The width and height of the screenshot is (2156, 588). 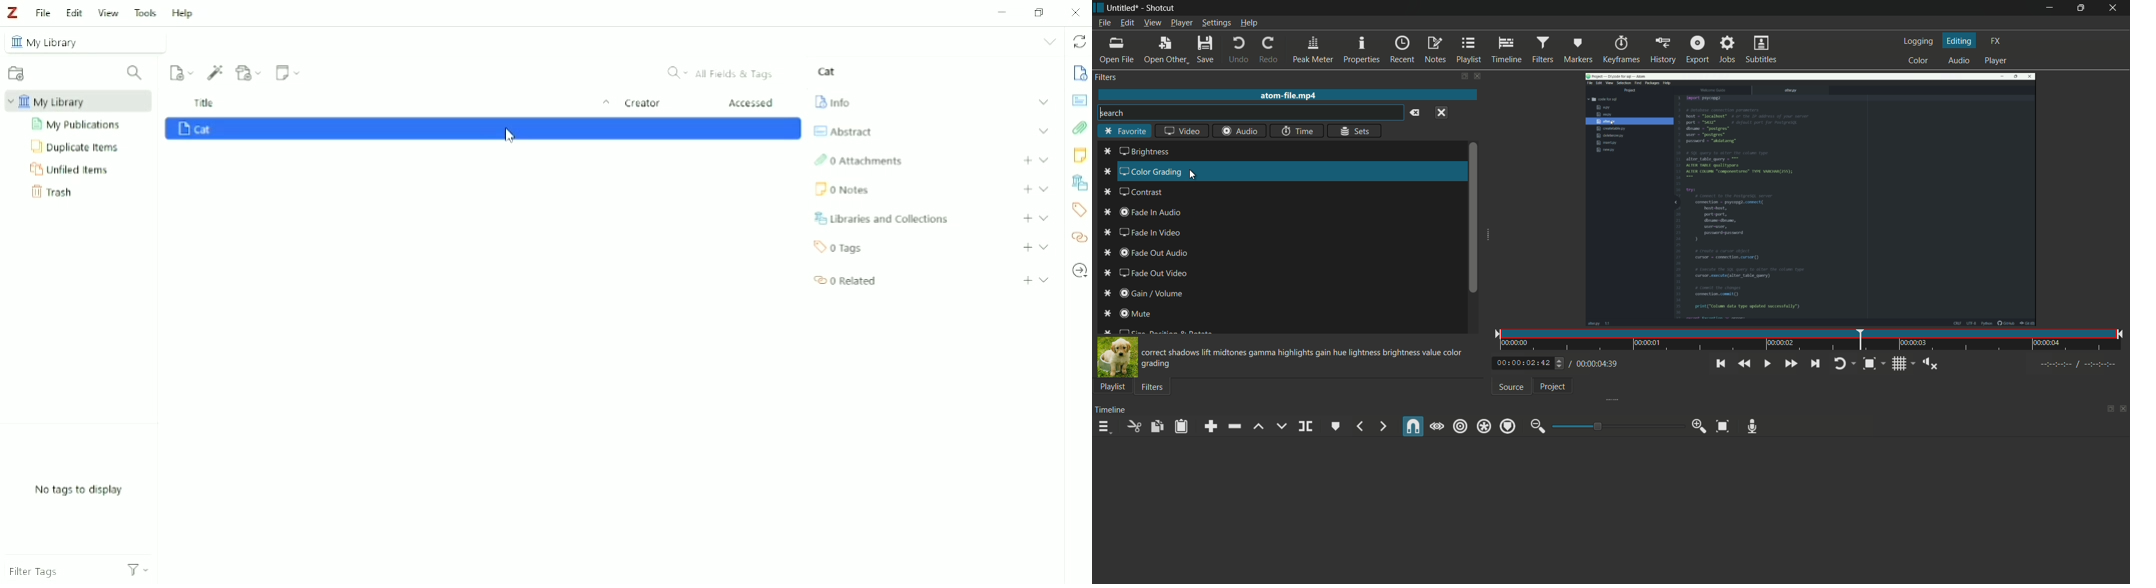 What do you see at coordinates (81, 490) in the screenshot?
I see `No tags to display` at bounding box center [81, 490].